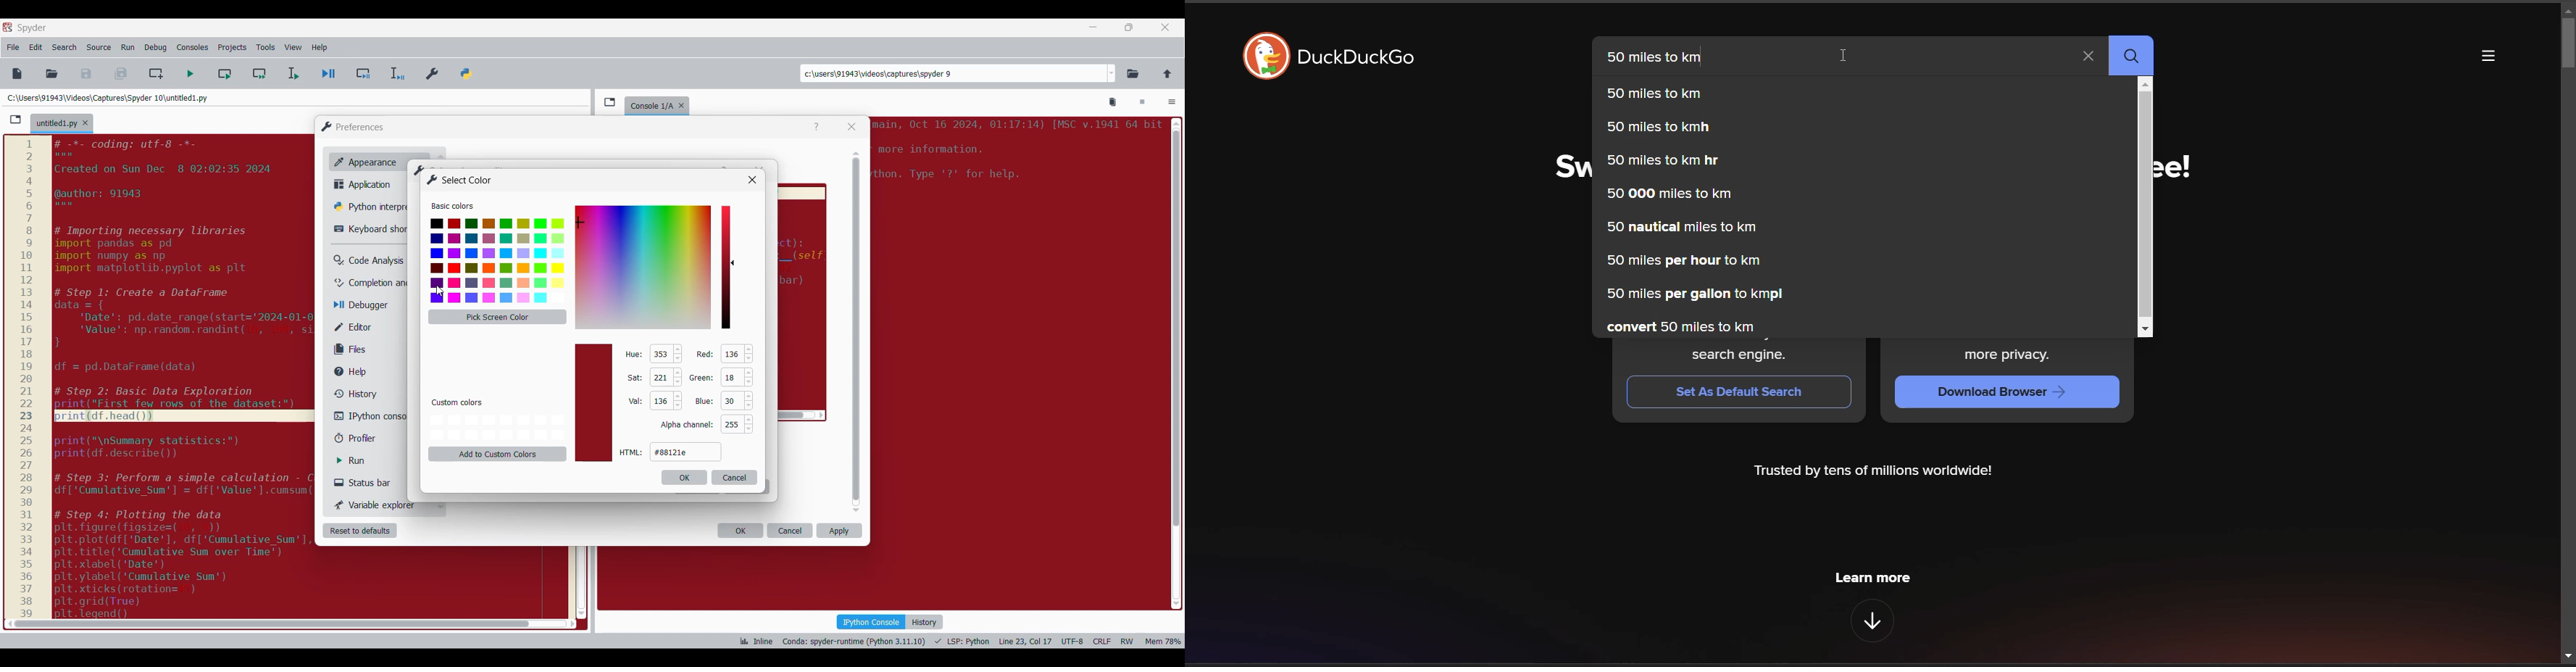 This screenshot has width=2576, height=672. Describe the element at coordinates (631, 452) in the screenshot. I see `Indicates text box to input color code` at that location.